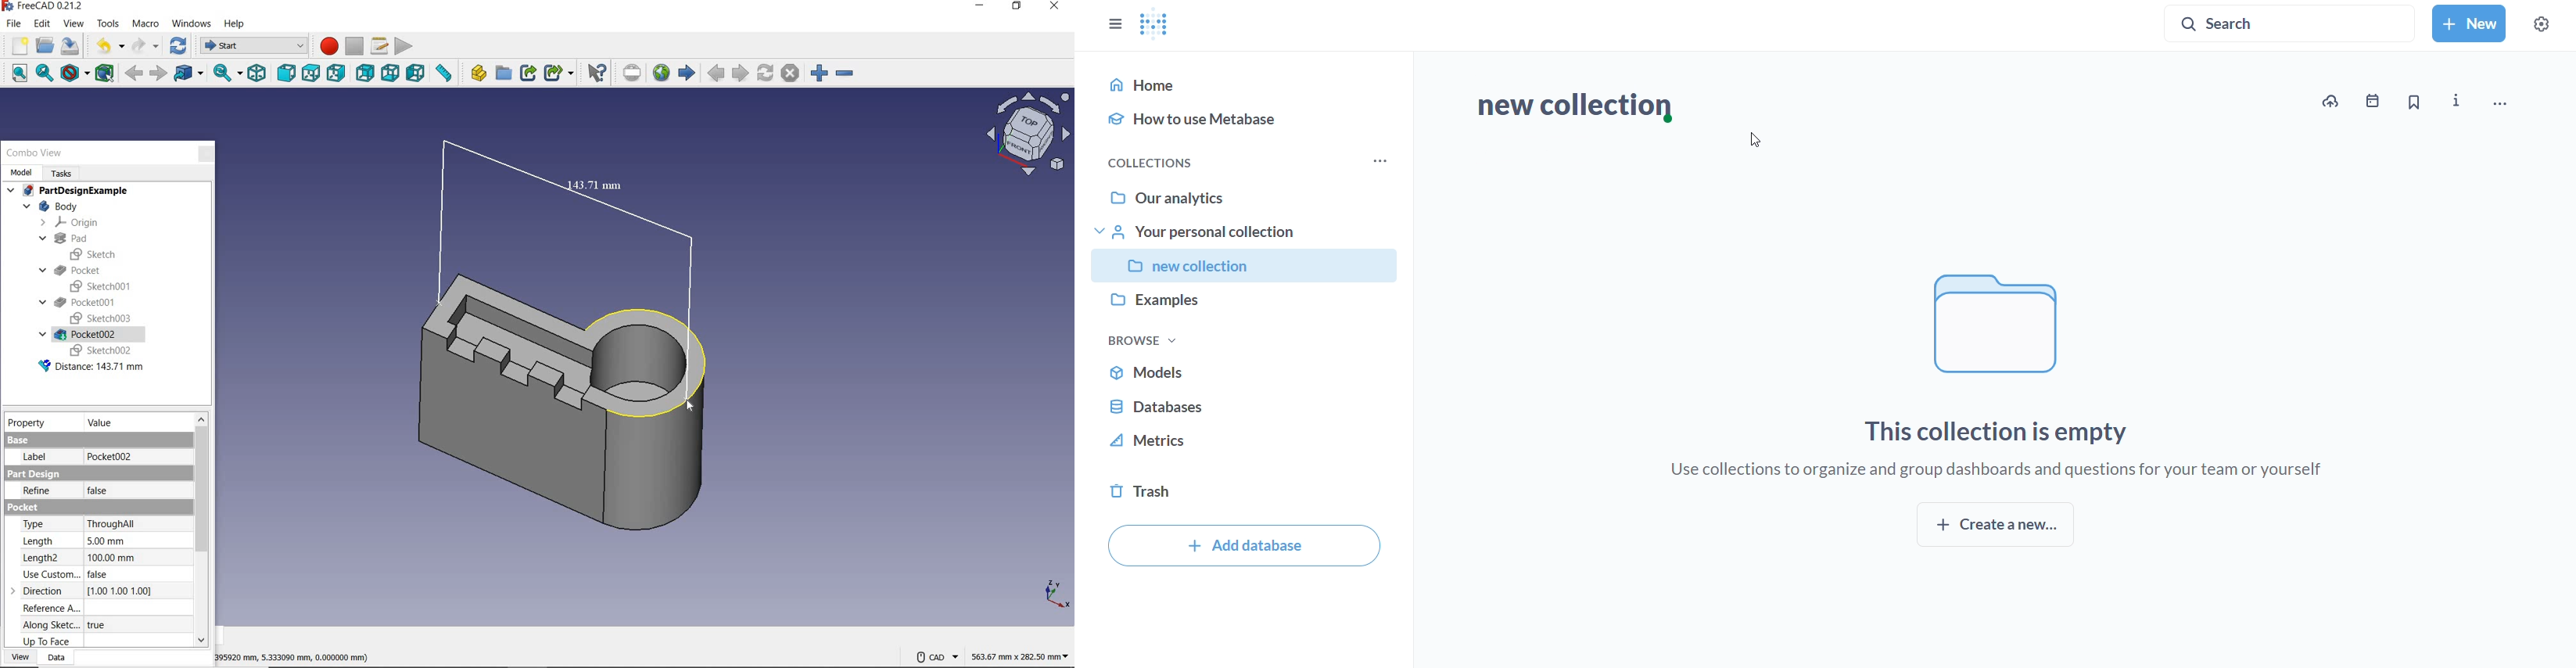 This screenshot has height=672, width=2576. I want to click on help, so click(235, 22).